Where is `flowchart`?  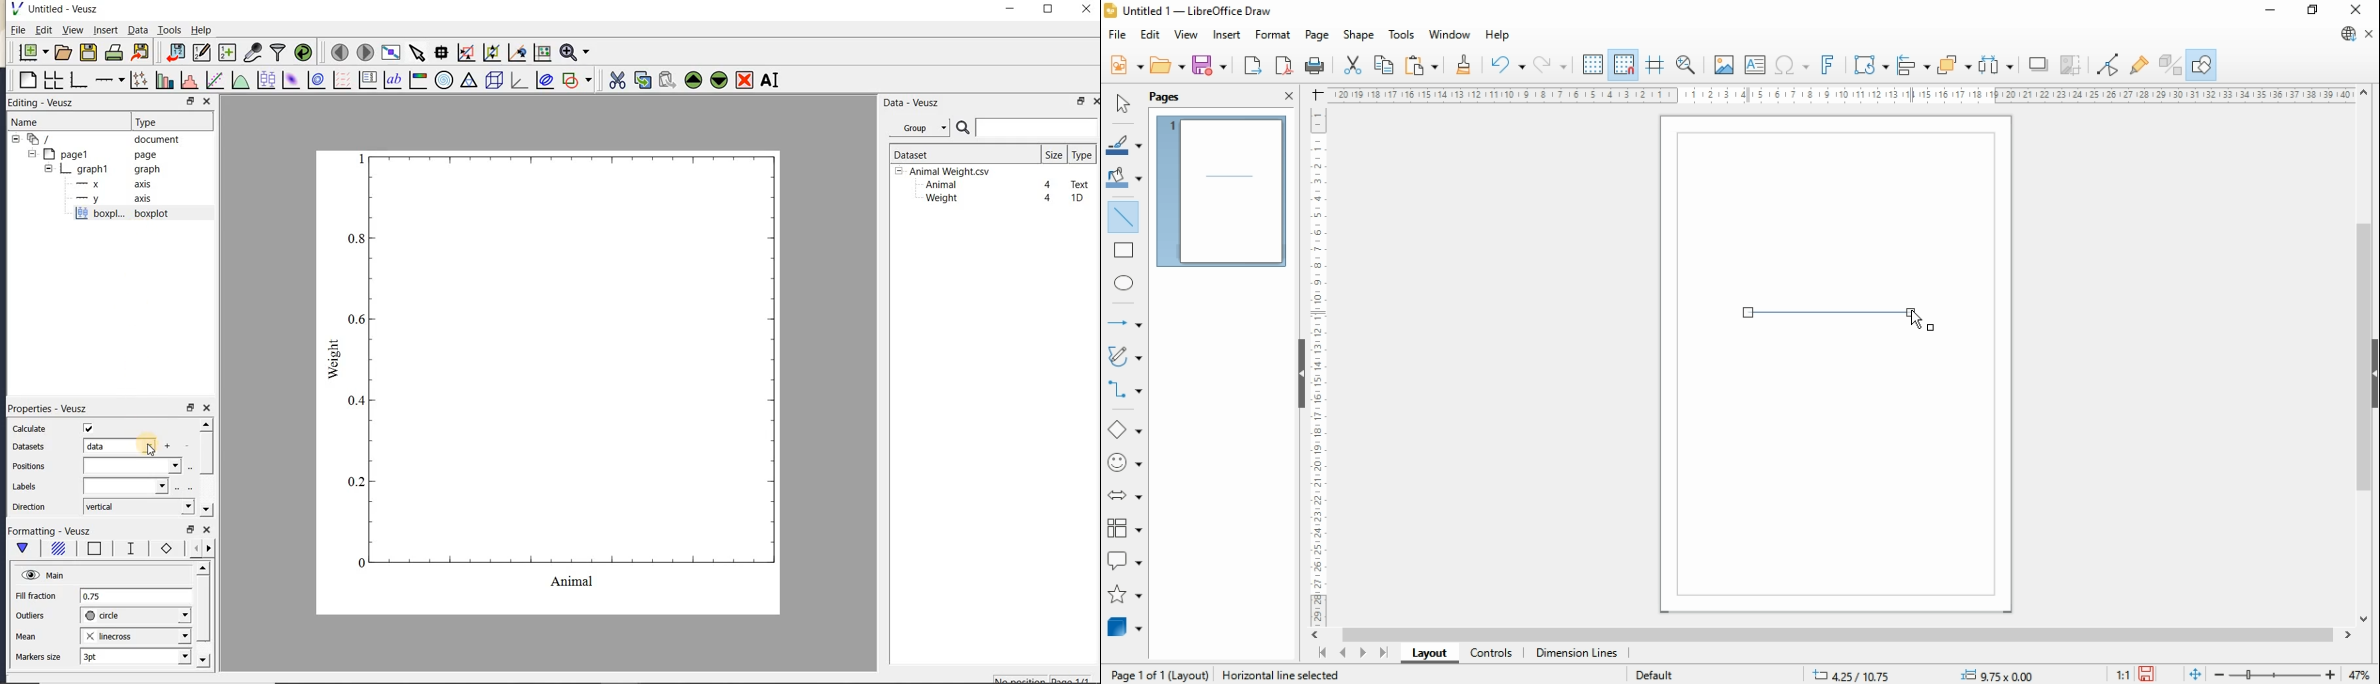
flowchart is located at coordinates (1124, 529).